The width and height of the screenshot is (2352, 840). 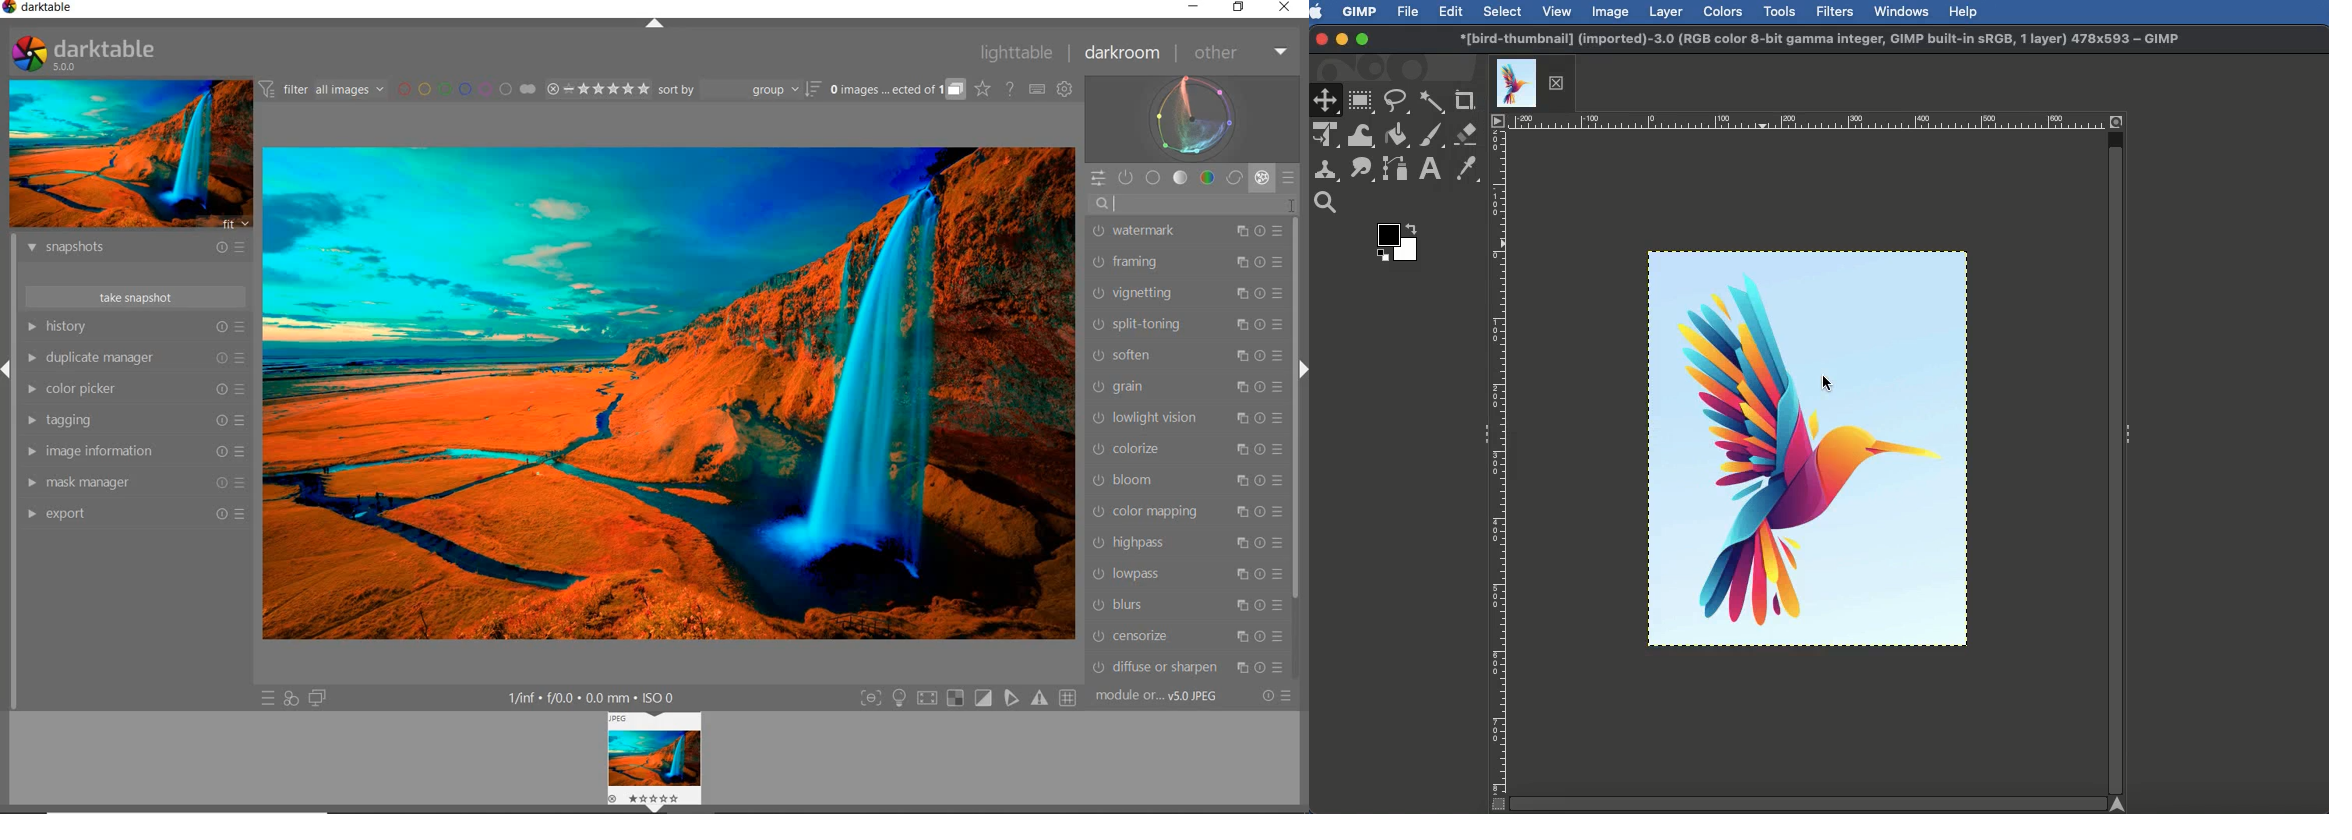 What do you see at coordinates (1189, 667) in the screenshot?
I see `diffuse or sharpen` at bounding box center [1189, 667].